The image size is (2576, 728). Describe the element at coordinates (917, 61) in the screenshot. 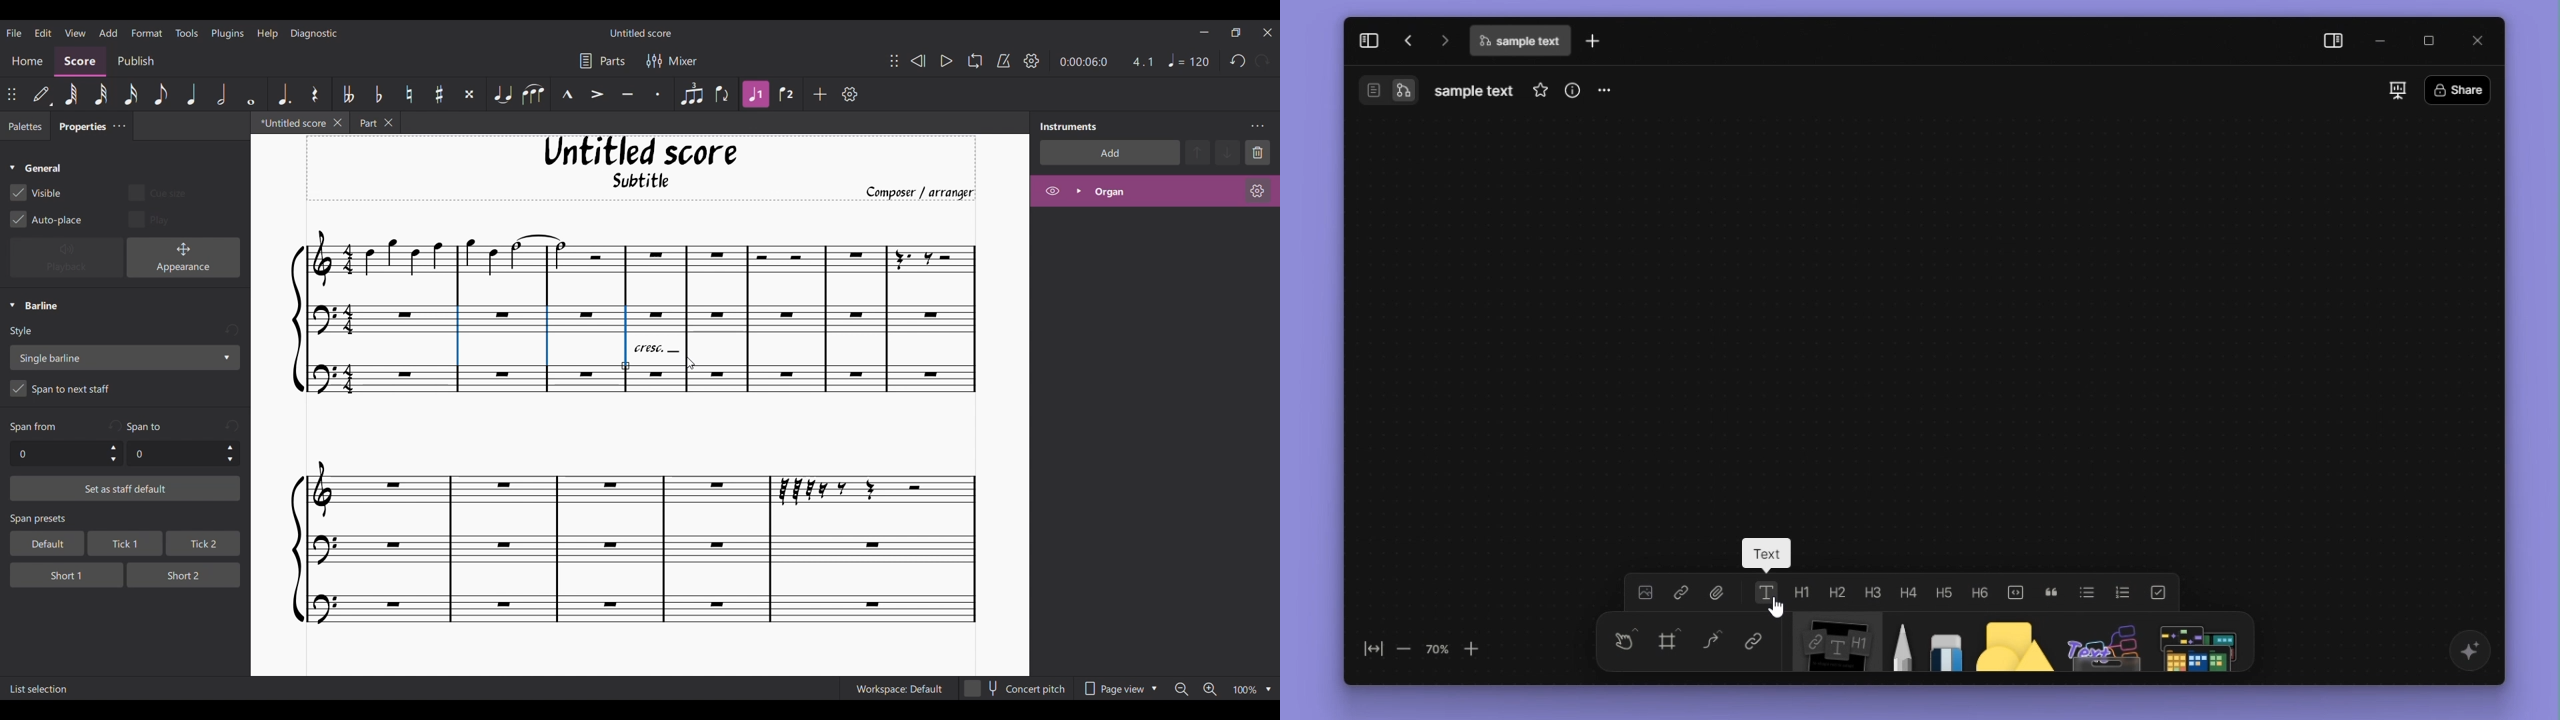

I see `Rewind` at that location.